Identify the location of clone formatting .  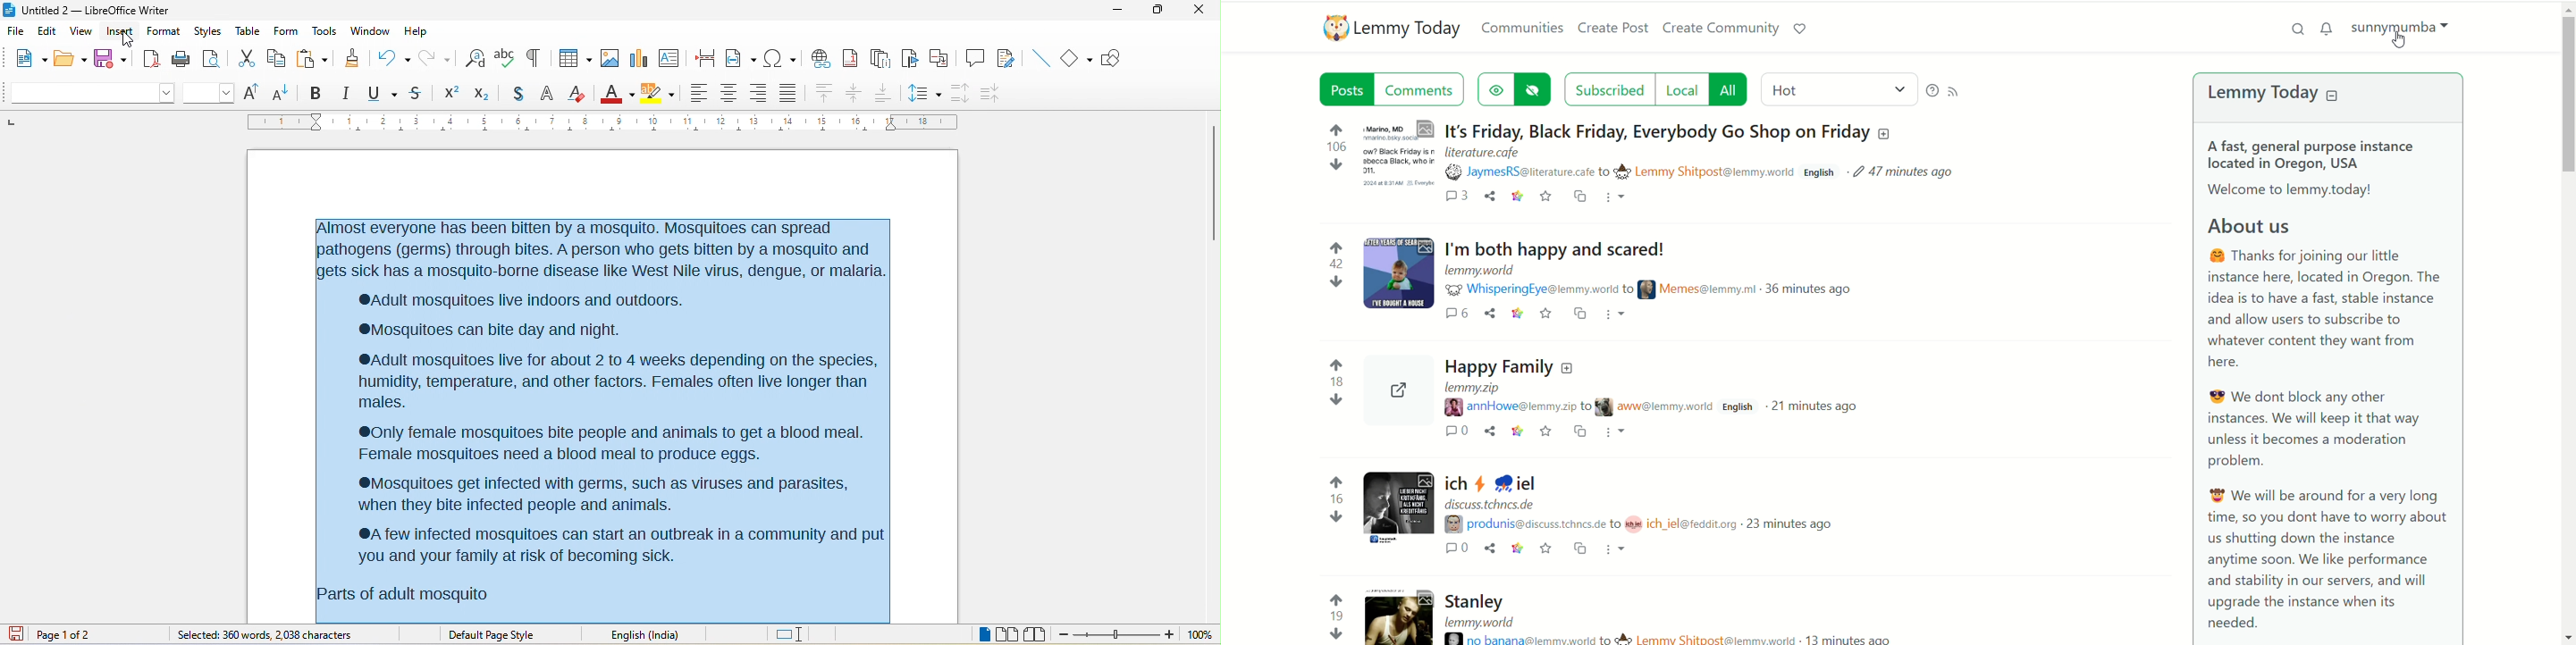
(349, 58).